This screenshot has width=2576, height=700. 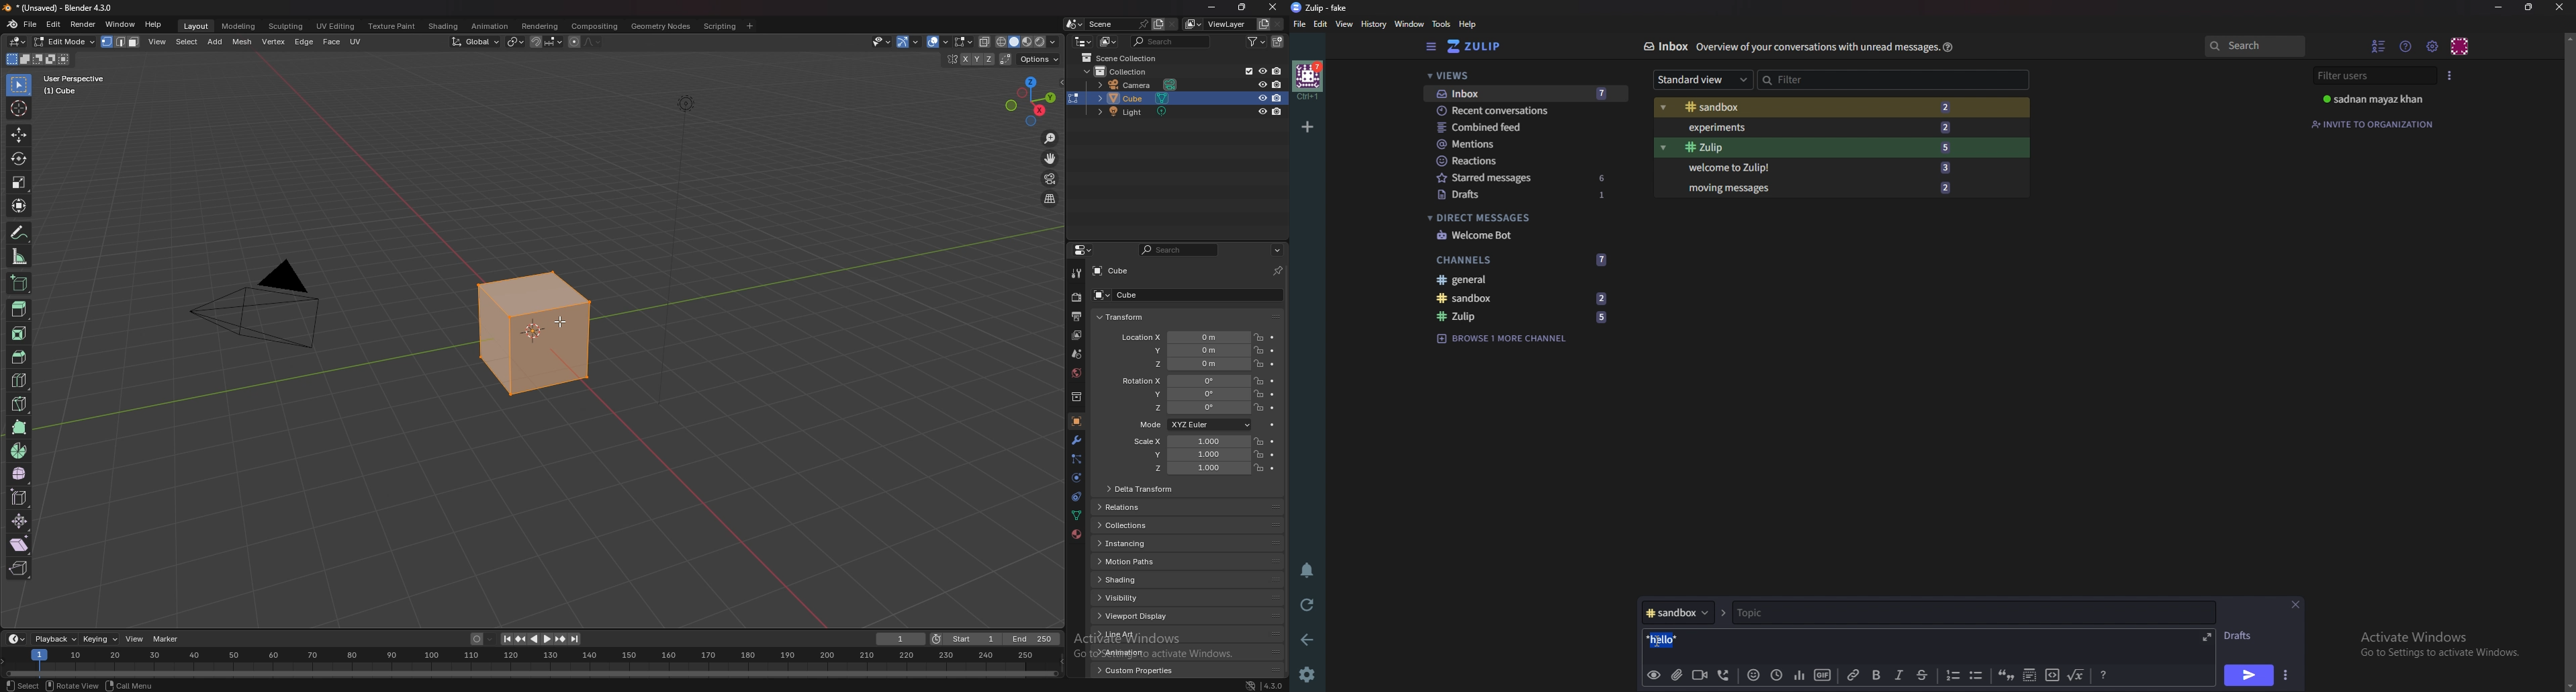 What do you see at coordinates (18, 257) in the screenshot?
I see `measure` at bounding box center [18, 257].